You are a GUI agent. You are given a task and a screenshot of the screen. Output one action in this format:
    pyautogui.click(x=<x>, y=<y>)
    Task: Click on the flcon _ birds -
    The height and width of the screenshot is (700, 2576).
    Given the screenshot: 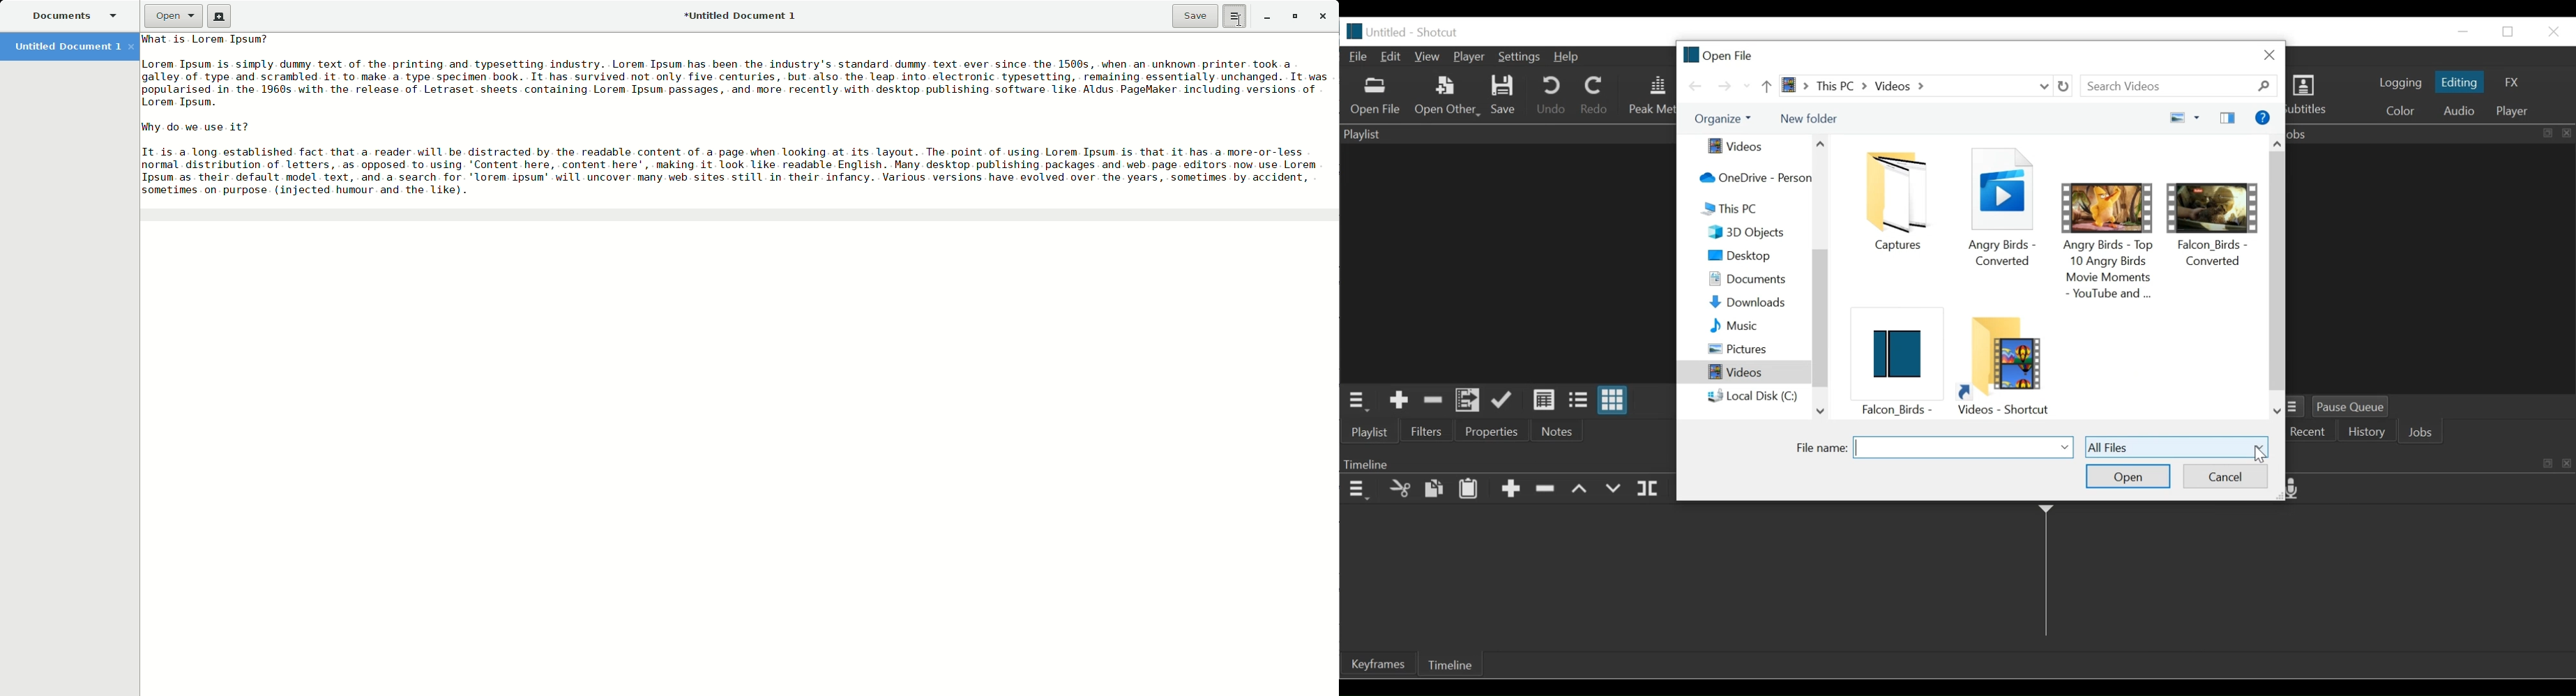 What is the action you would take?
    pyautogui.click(x=1894, y=362)
    